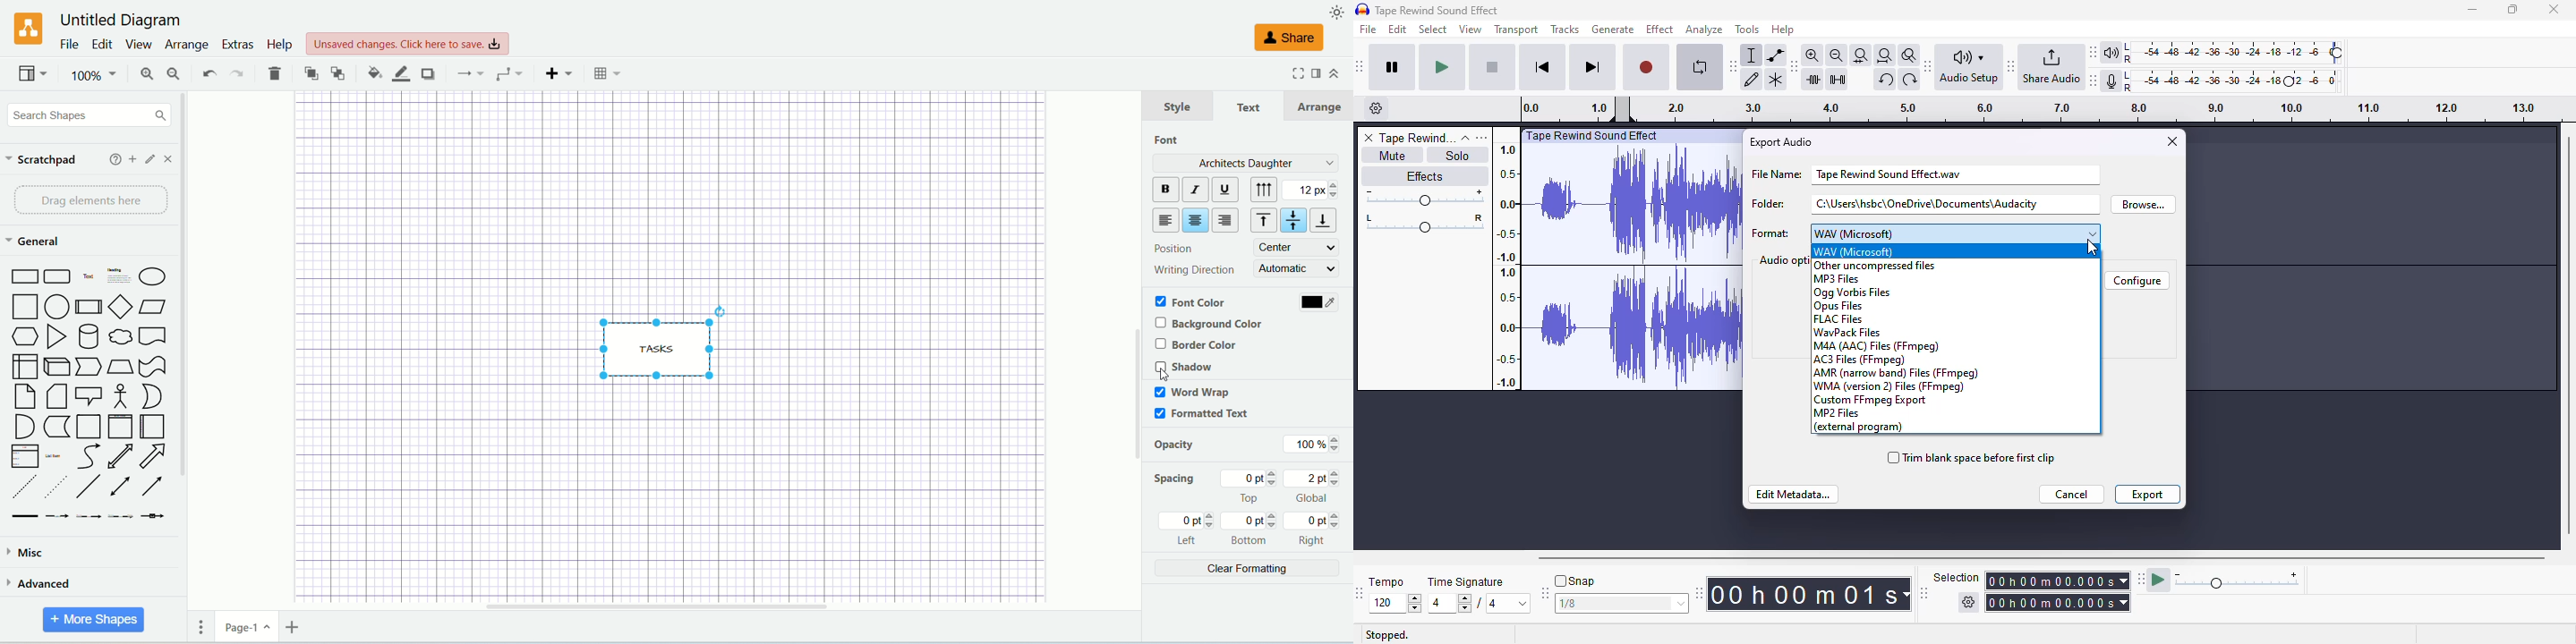 This screenshot has height=644, width=2576. I want to click on centre, so click(1297, 247).